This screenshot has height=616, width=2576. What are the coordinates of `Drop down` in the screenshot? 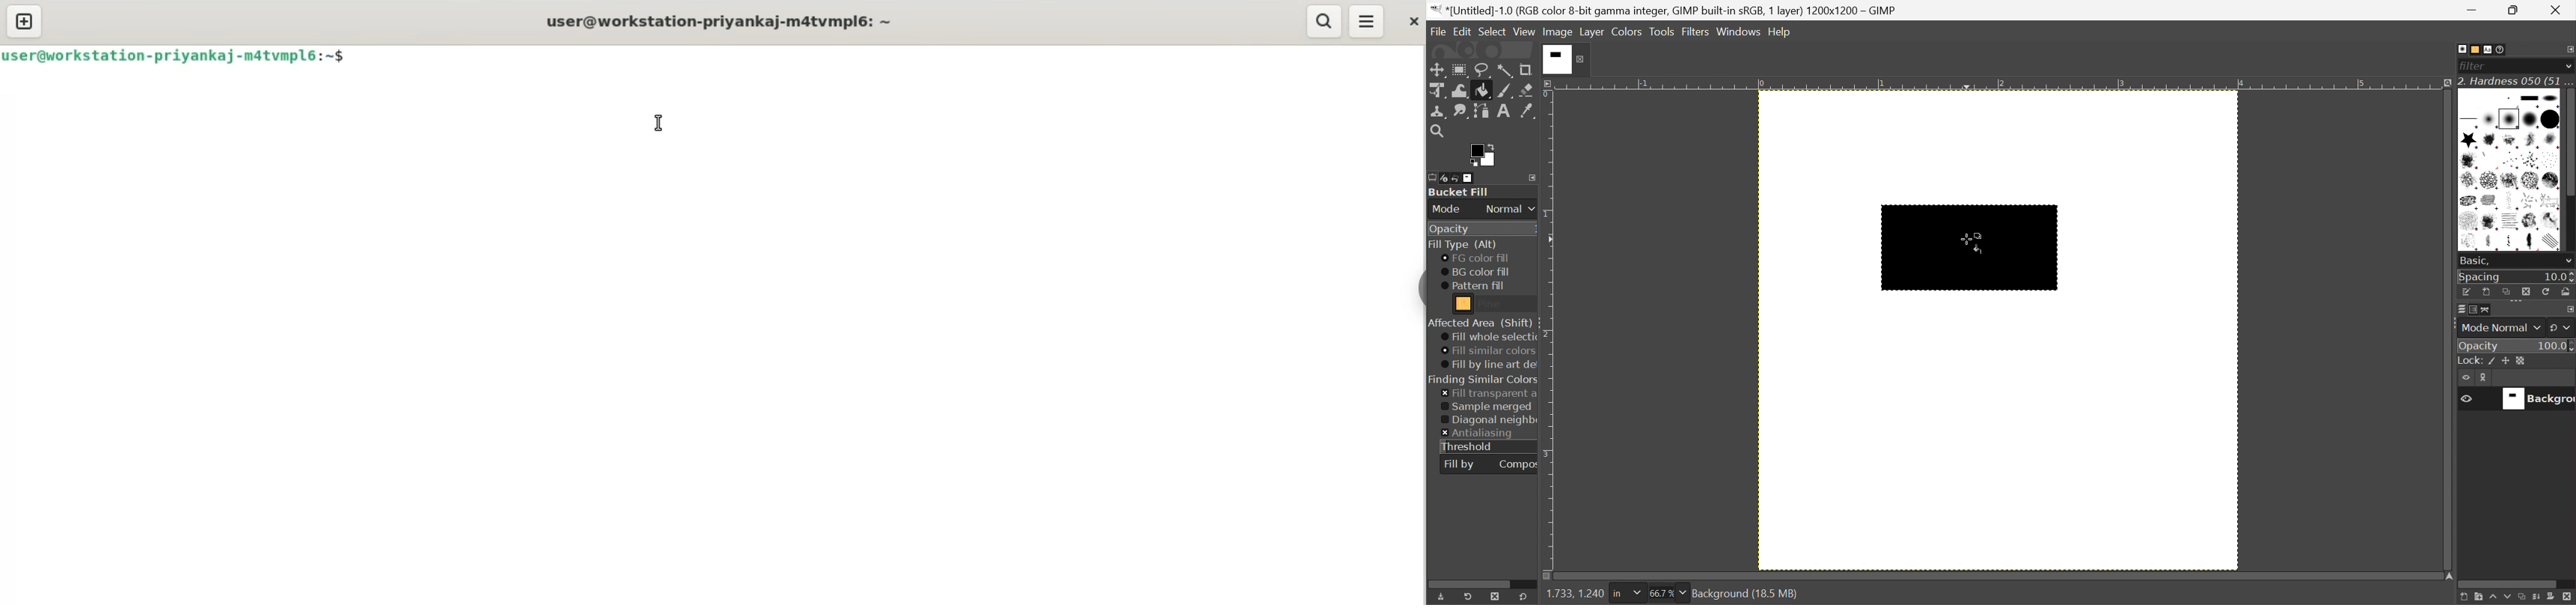 It's located at (2569, 66).